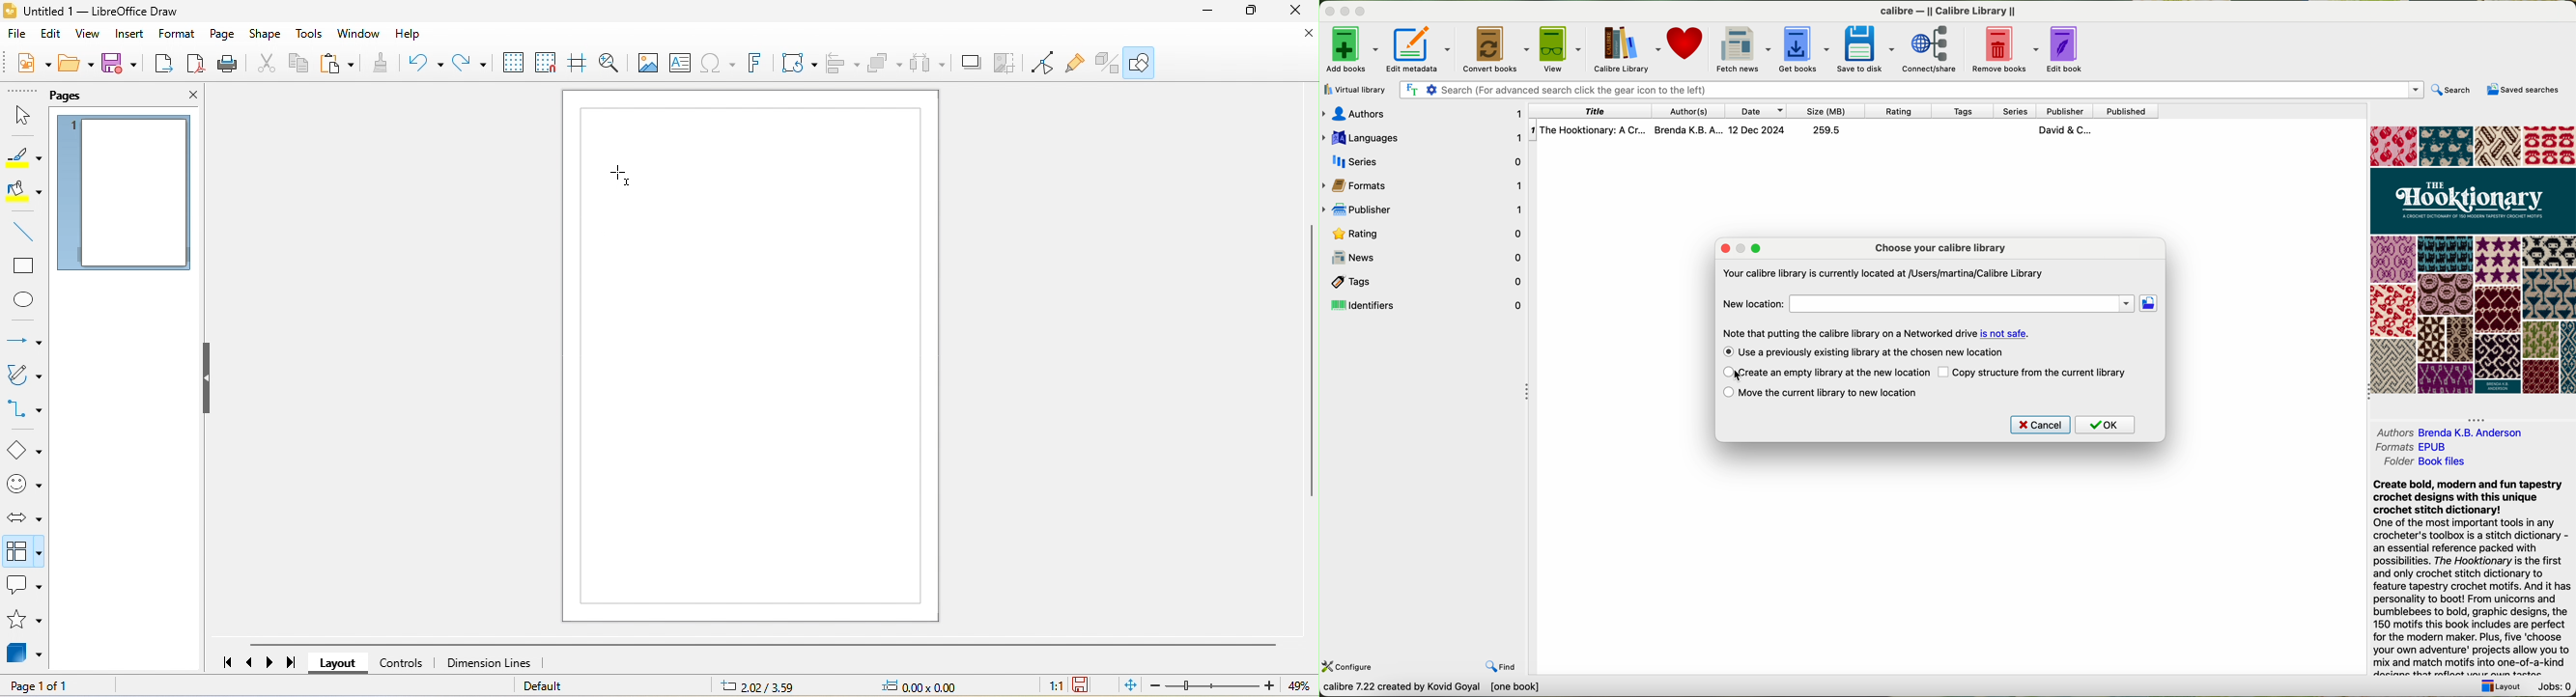  I want to click on cursor movement, so click(620, 174).